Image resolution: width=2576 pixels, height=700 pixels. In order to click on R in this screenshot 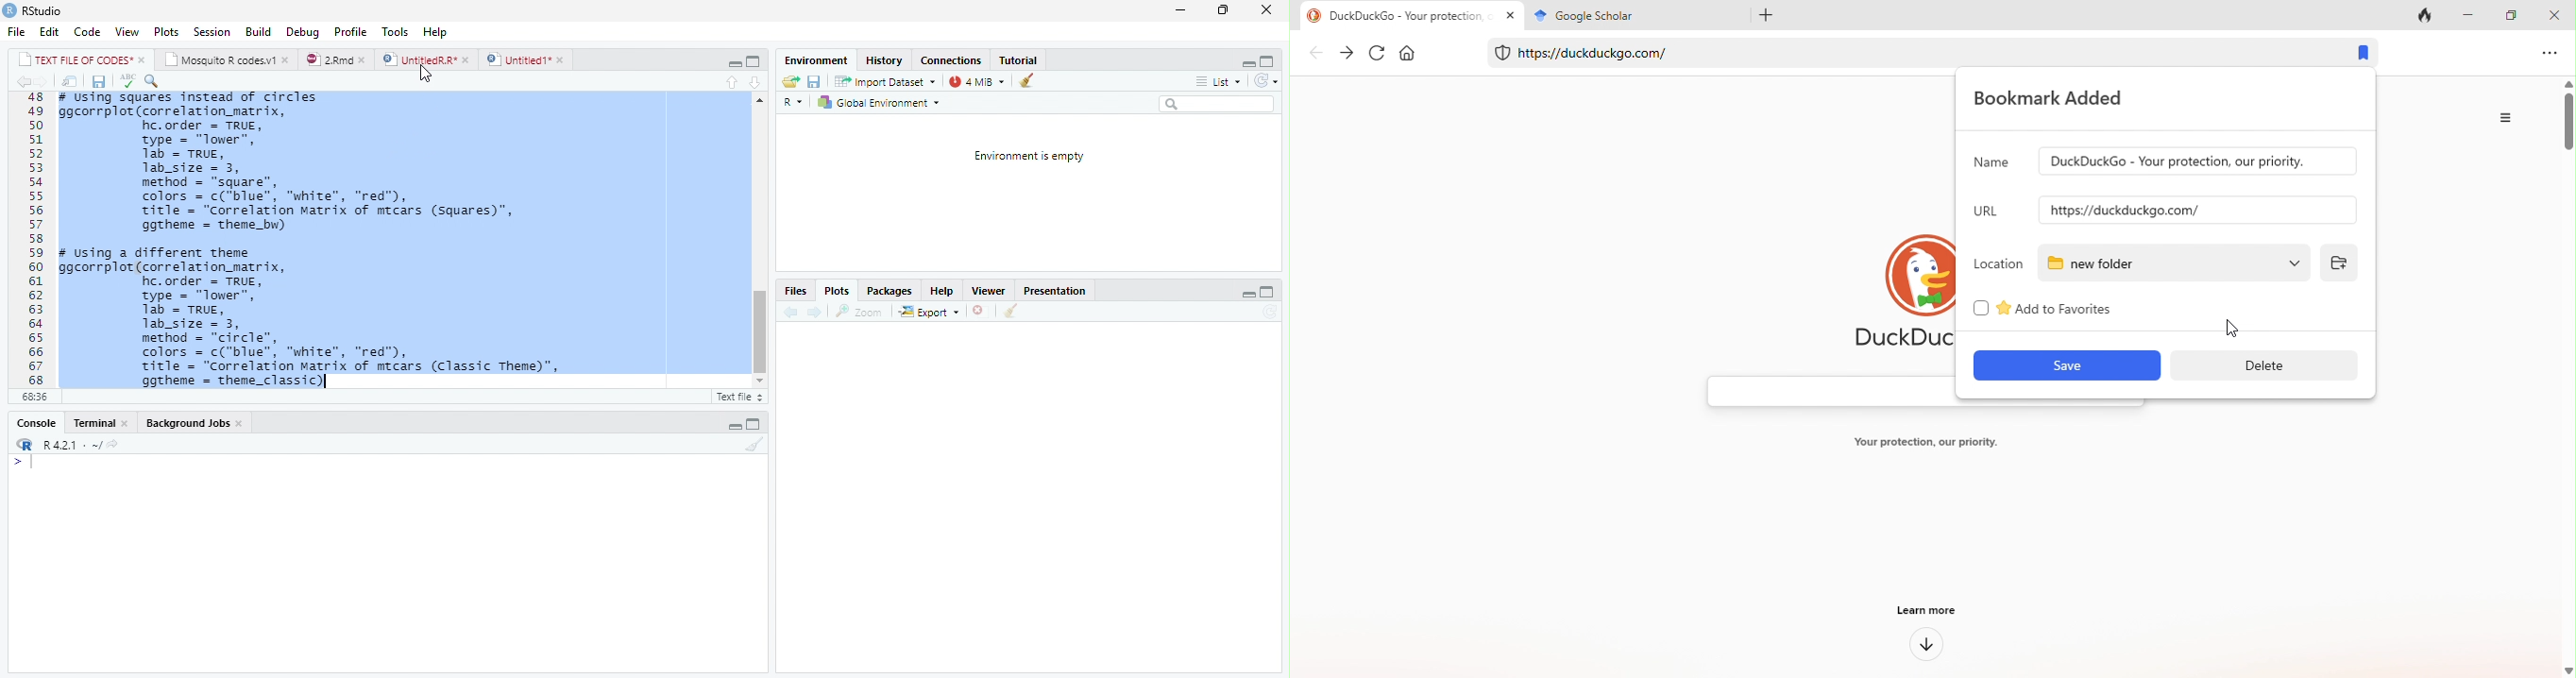, I will do `click(791, 101)`.